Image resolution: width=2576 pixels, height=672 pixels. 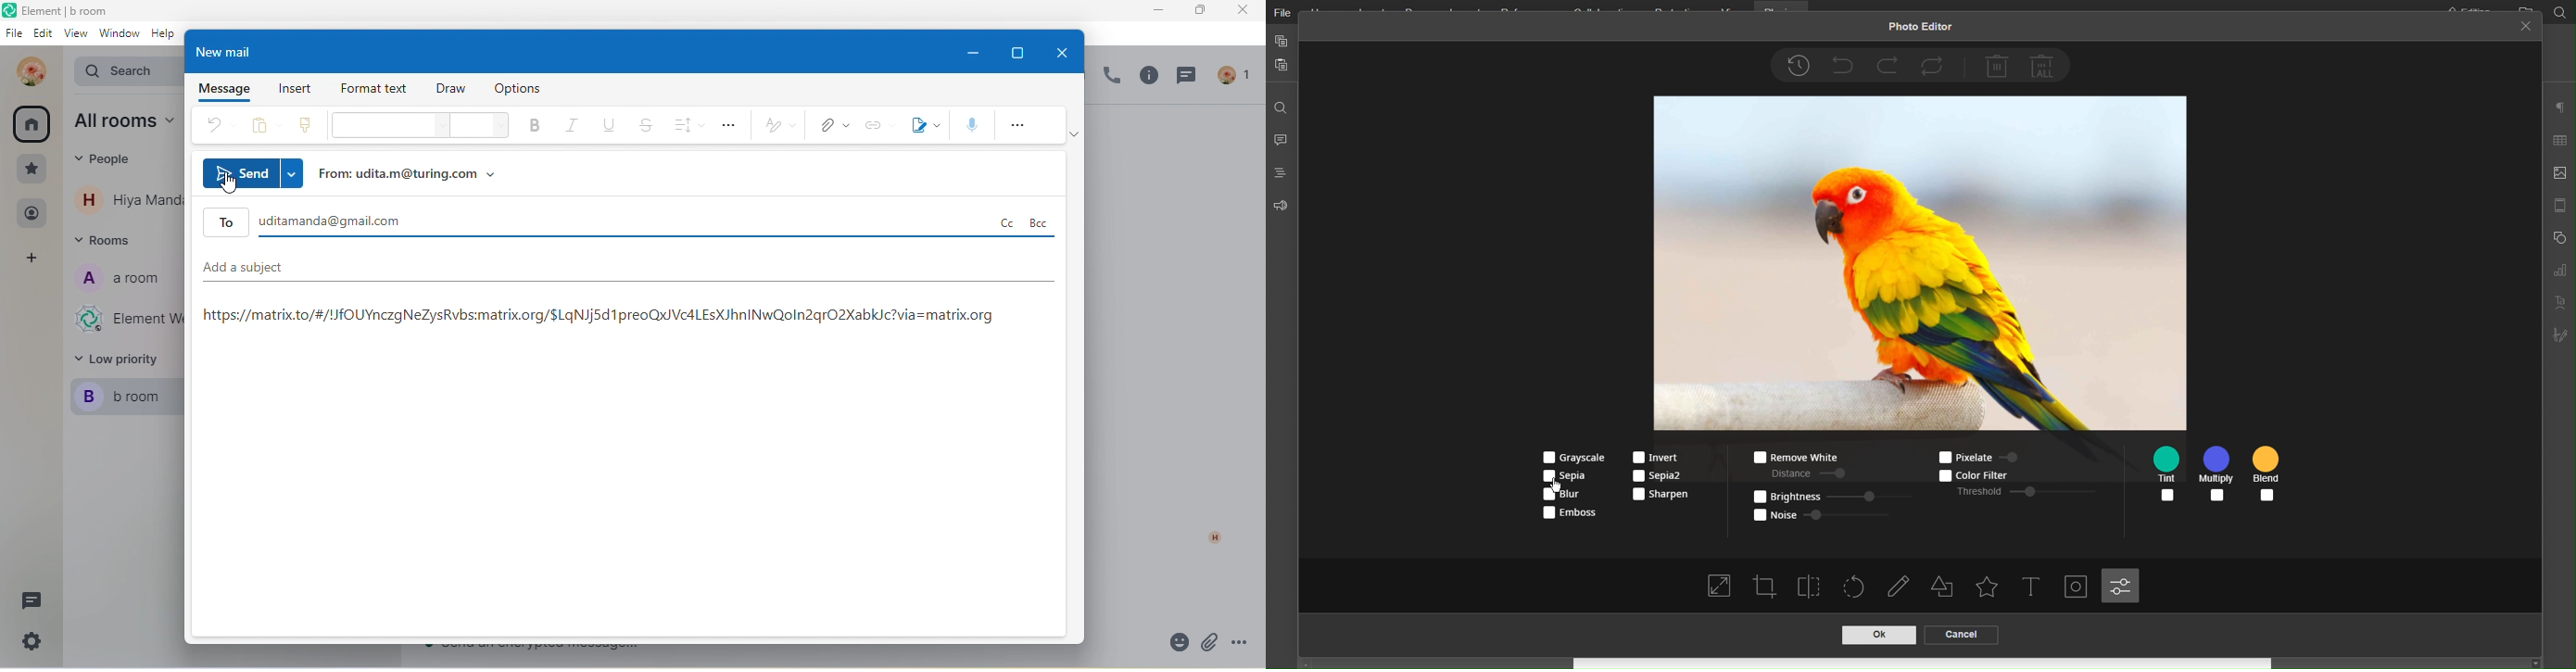 I want to click on file, so click(x=13, y=35).